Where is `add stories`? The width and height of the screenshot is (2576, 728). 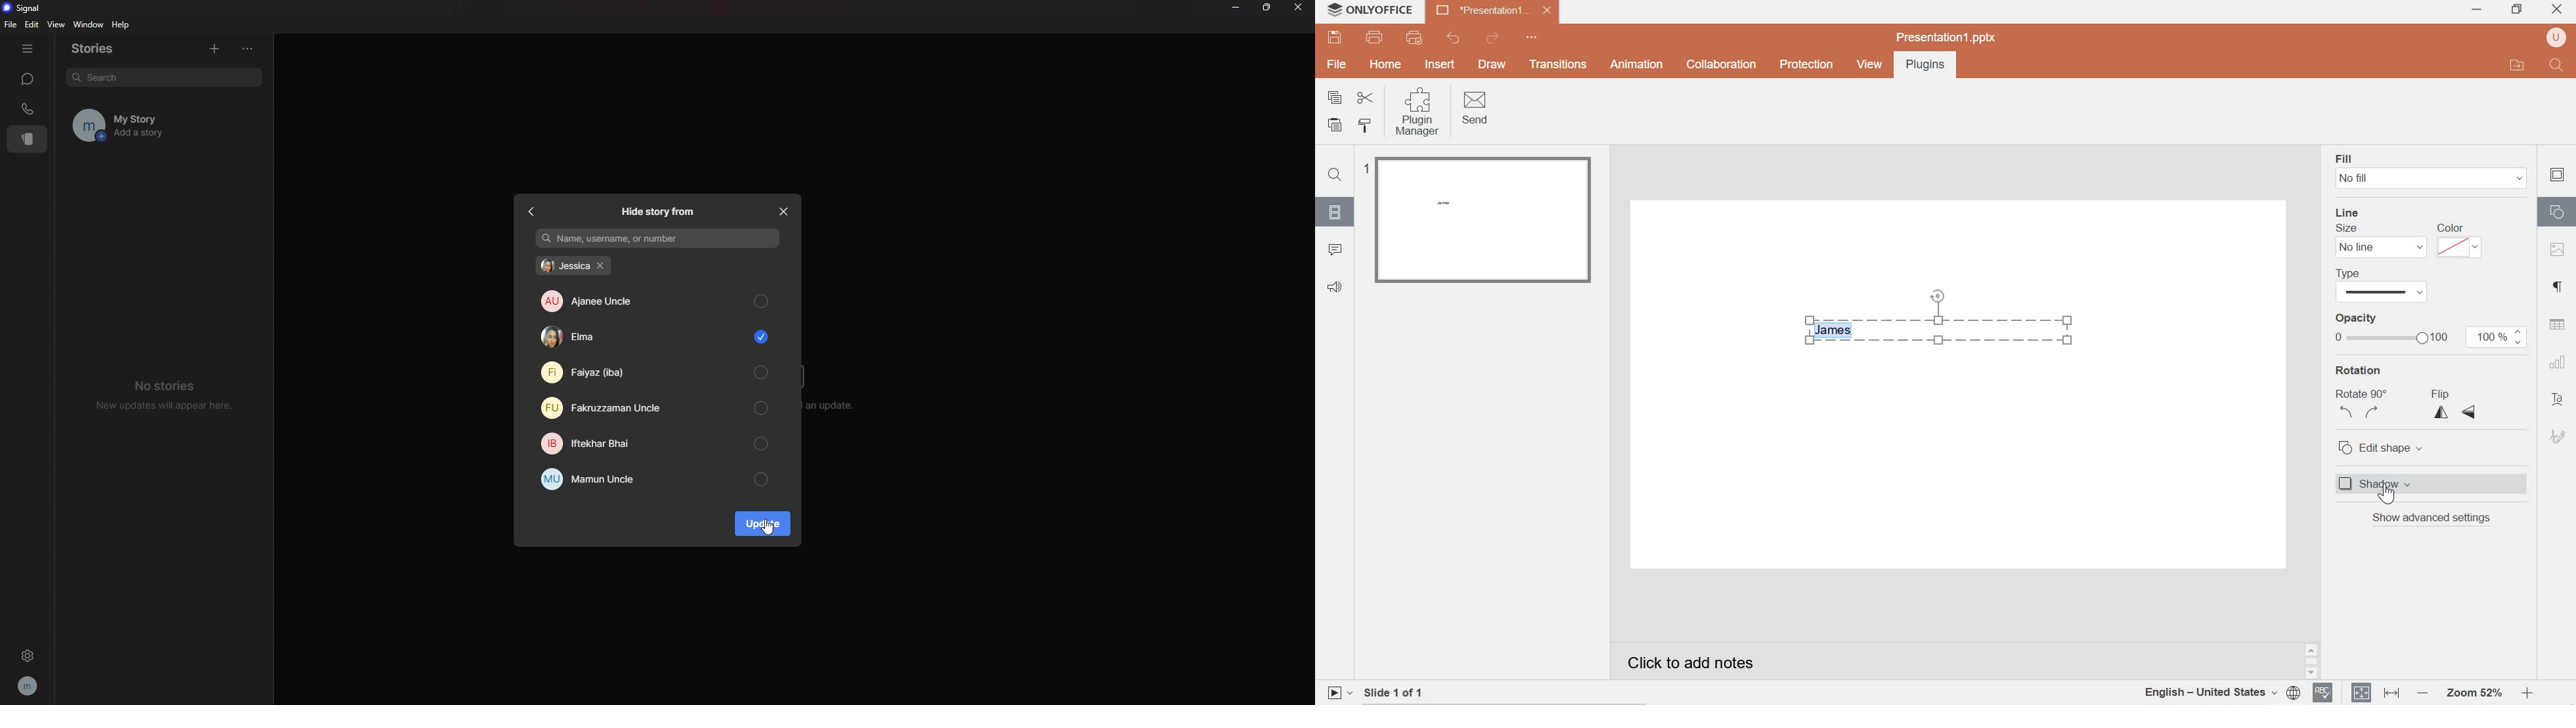
add stories is located at coordinates (214, 47).